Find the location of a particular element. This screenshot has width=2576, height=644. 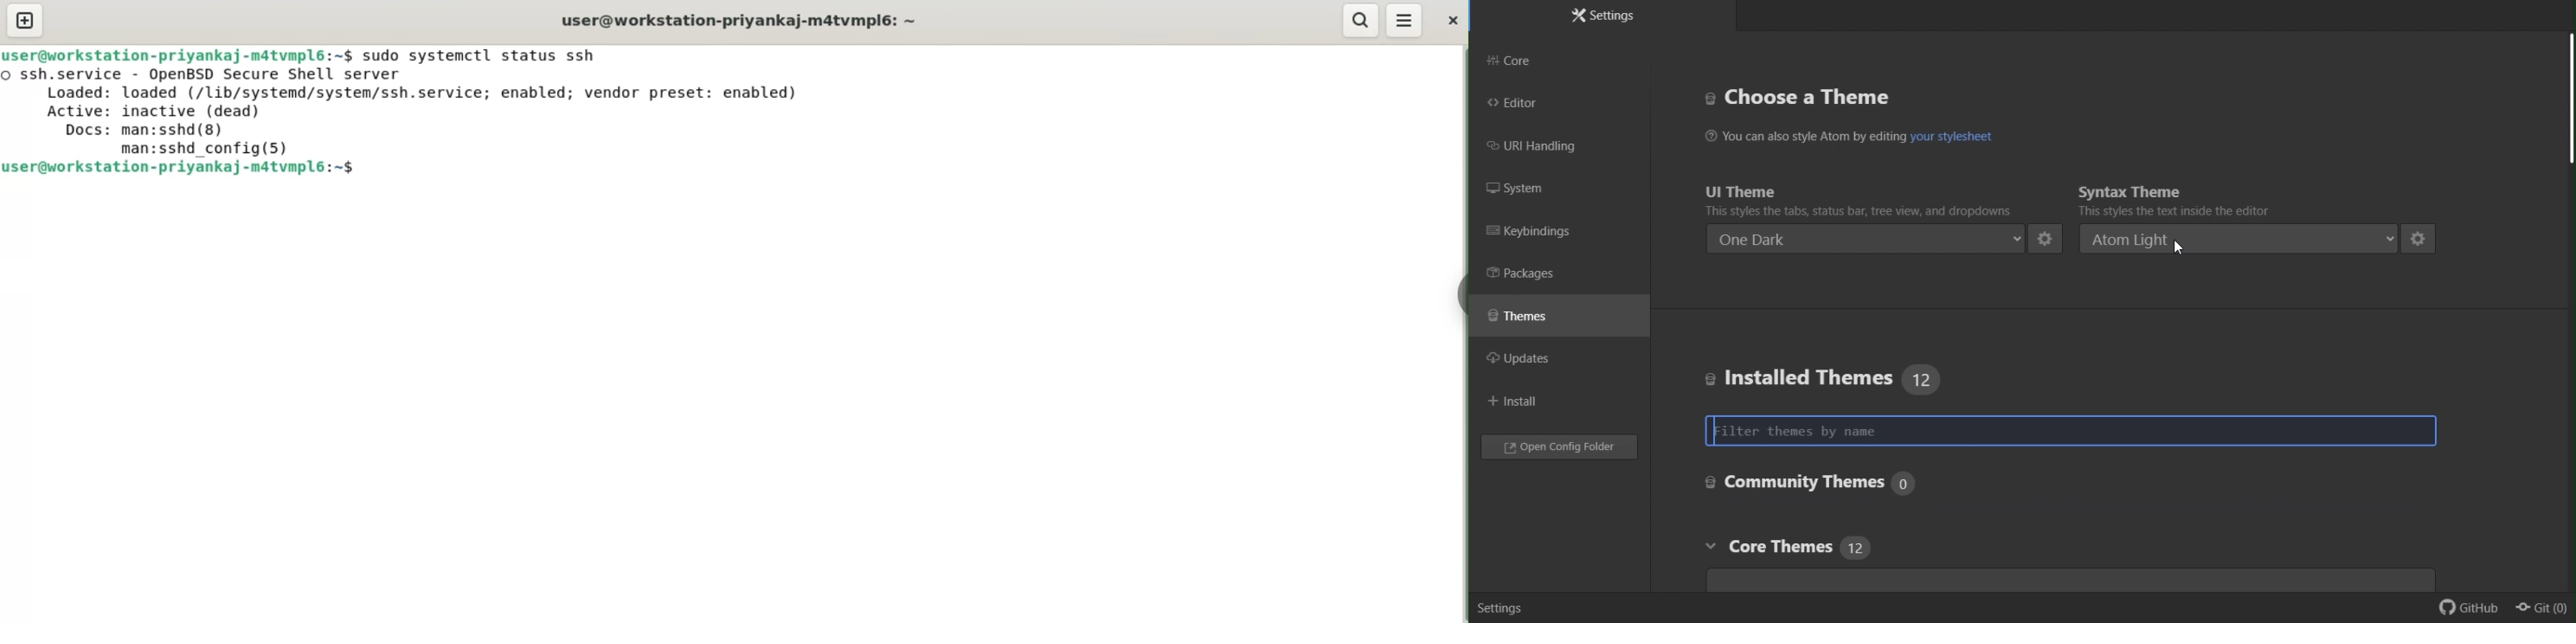

Core settings  is located at coordinates (1821, 484).